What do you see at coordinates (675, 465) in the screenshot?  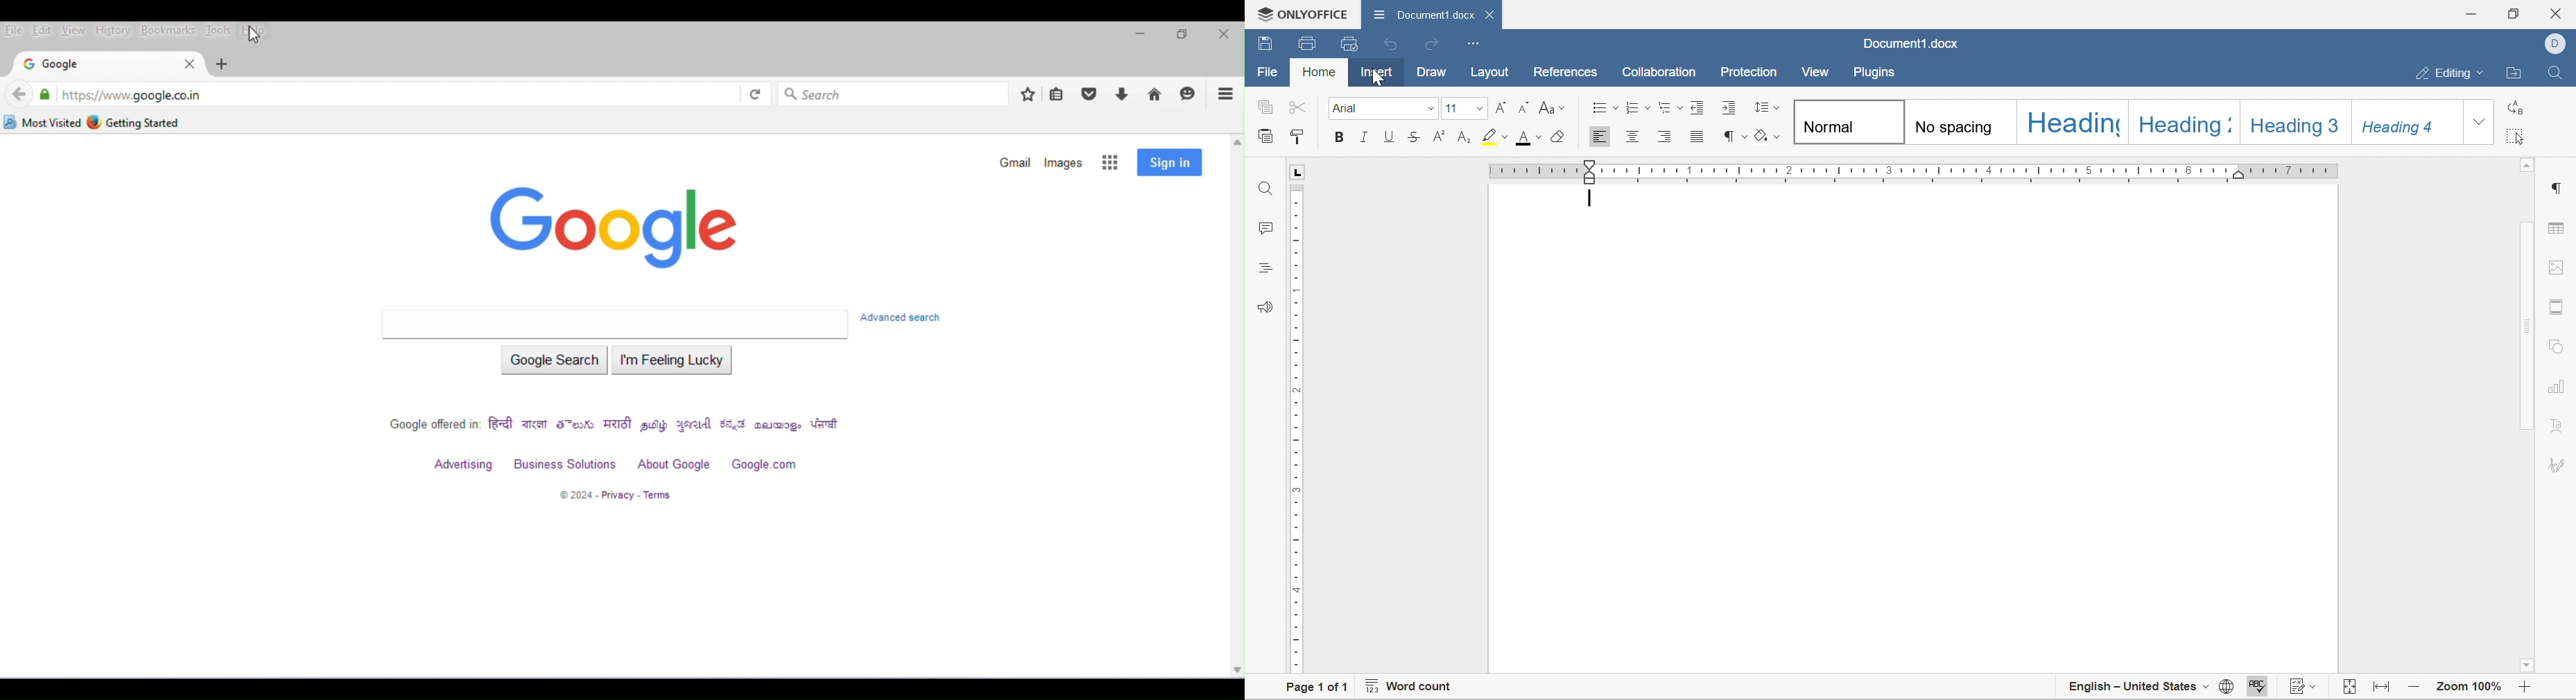 I see `about google` at bounding box center [675, 465].